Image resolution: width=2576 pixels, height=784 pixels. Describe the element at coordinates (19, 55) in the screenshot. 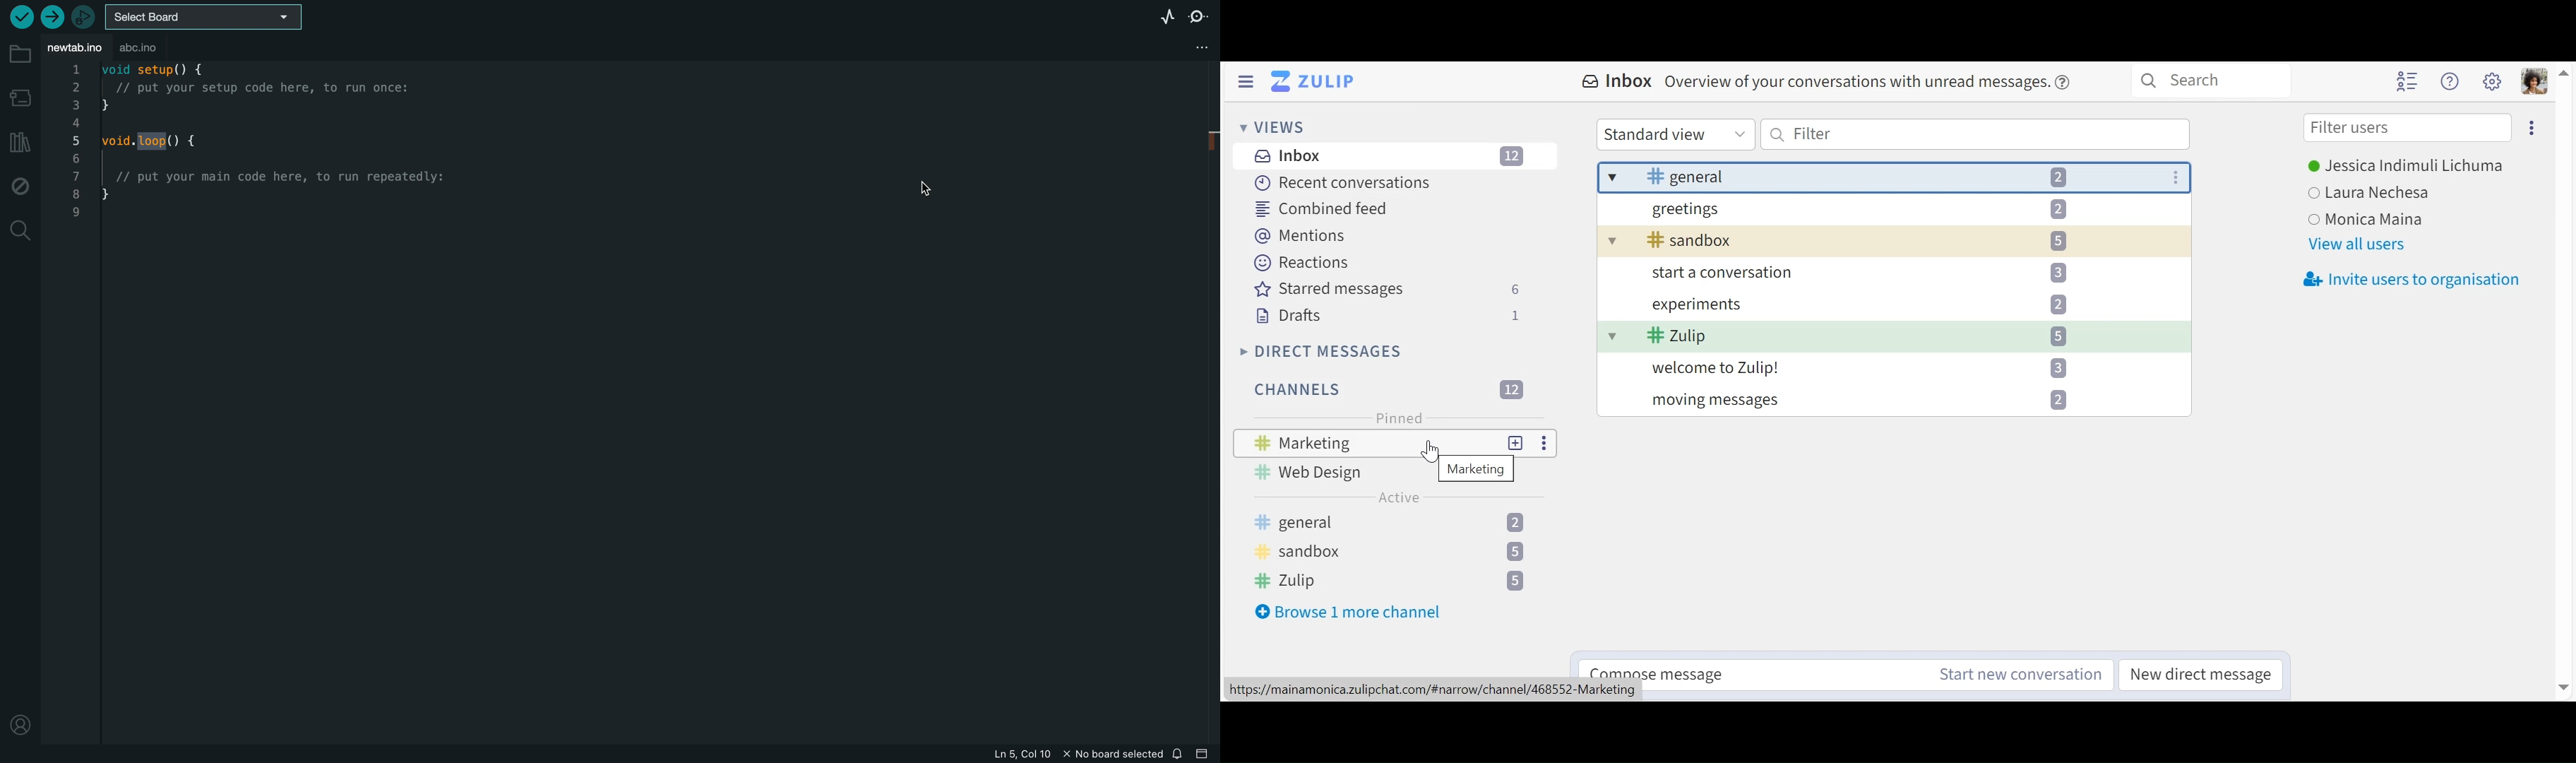

I see `folder` at that location.